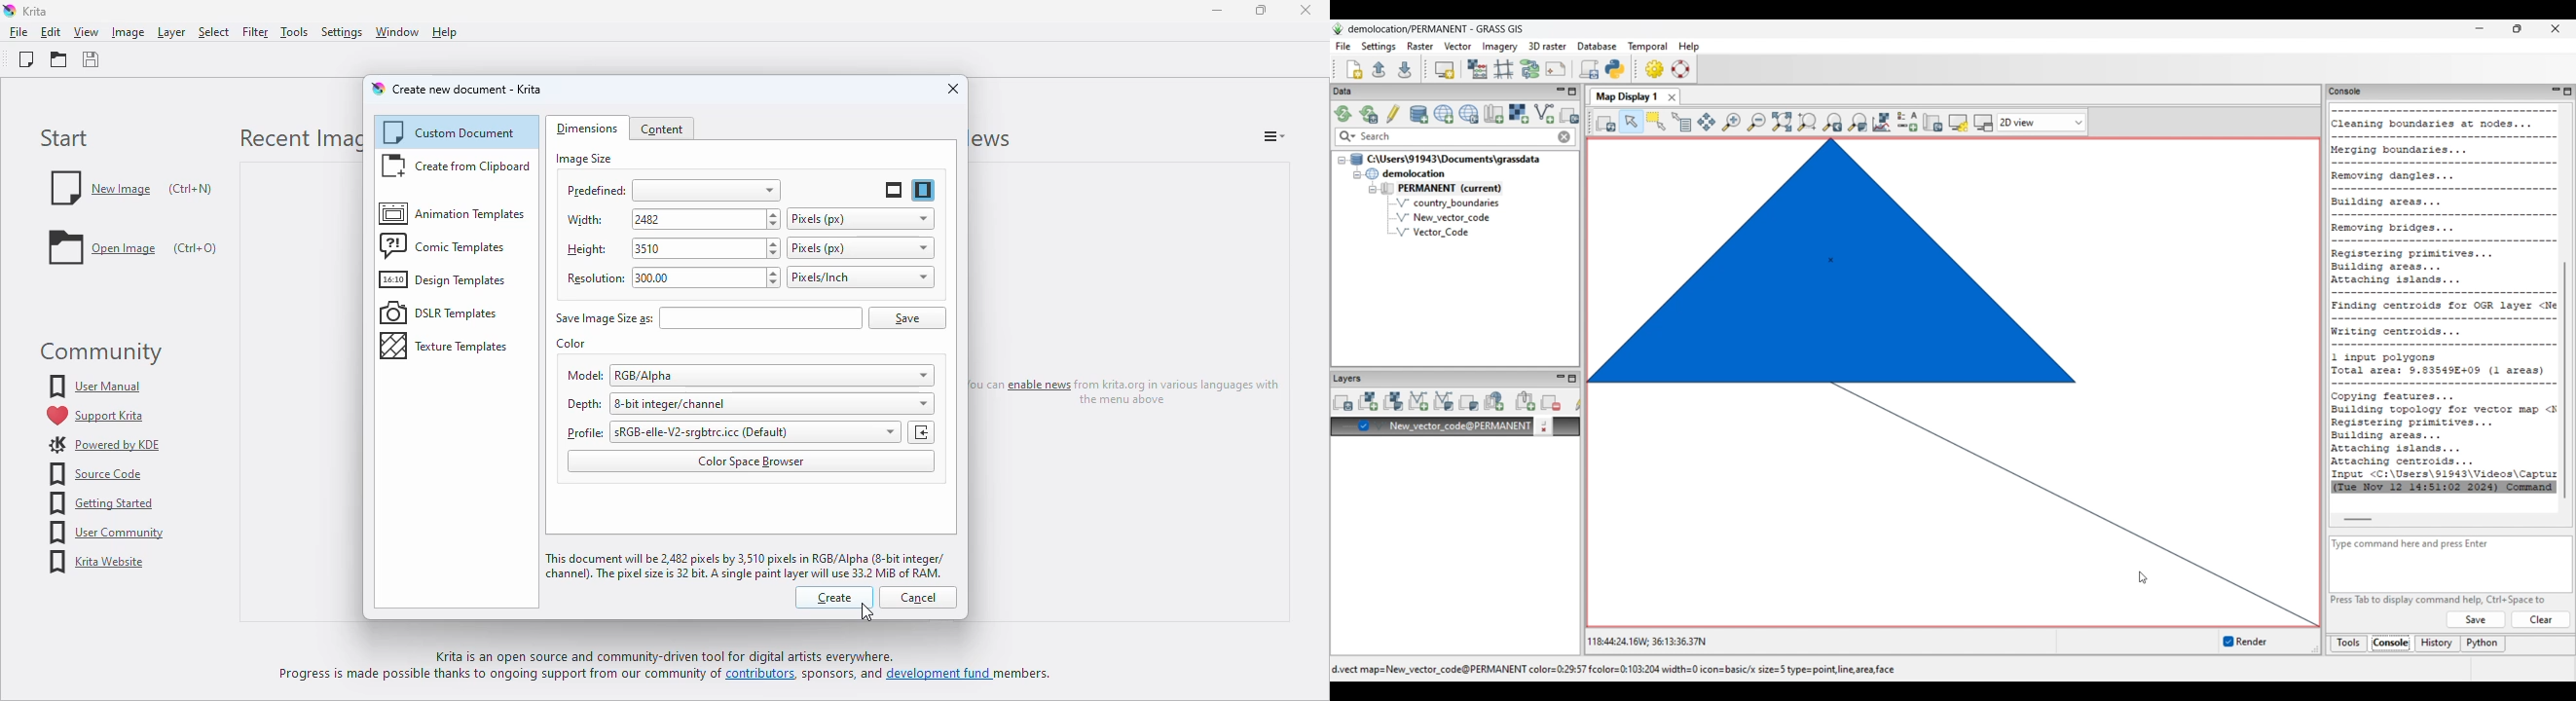  I want to click on pixels(px), so click(861, 218).